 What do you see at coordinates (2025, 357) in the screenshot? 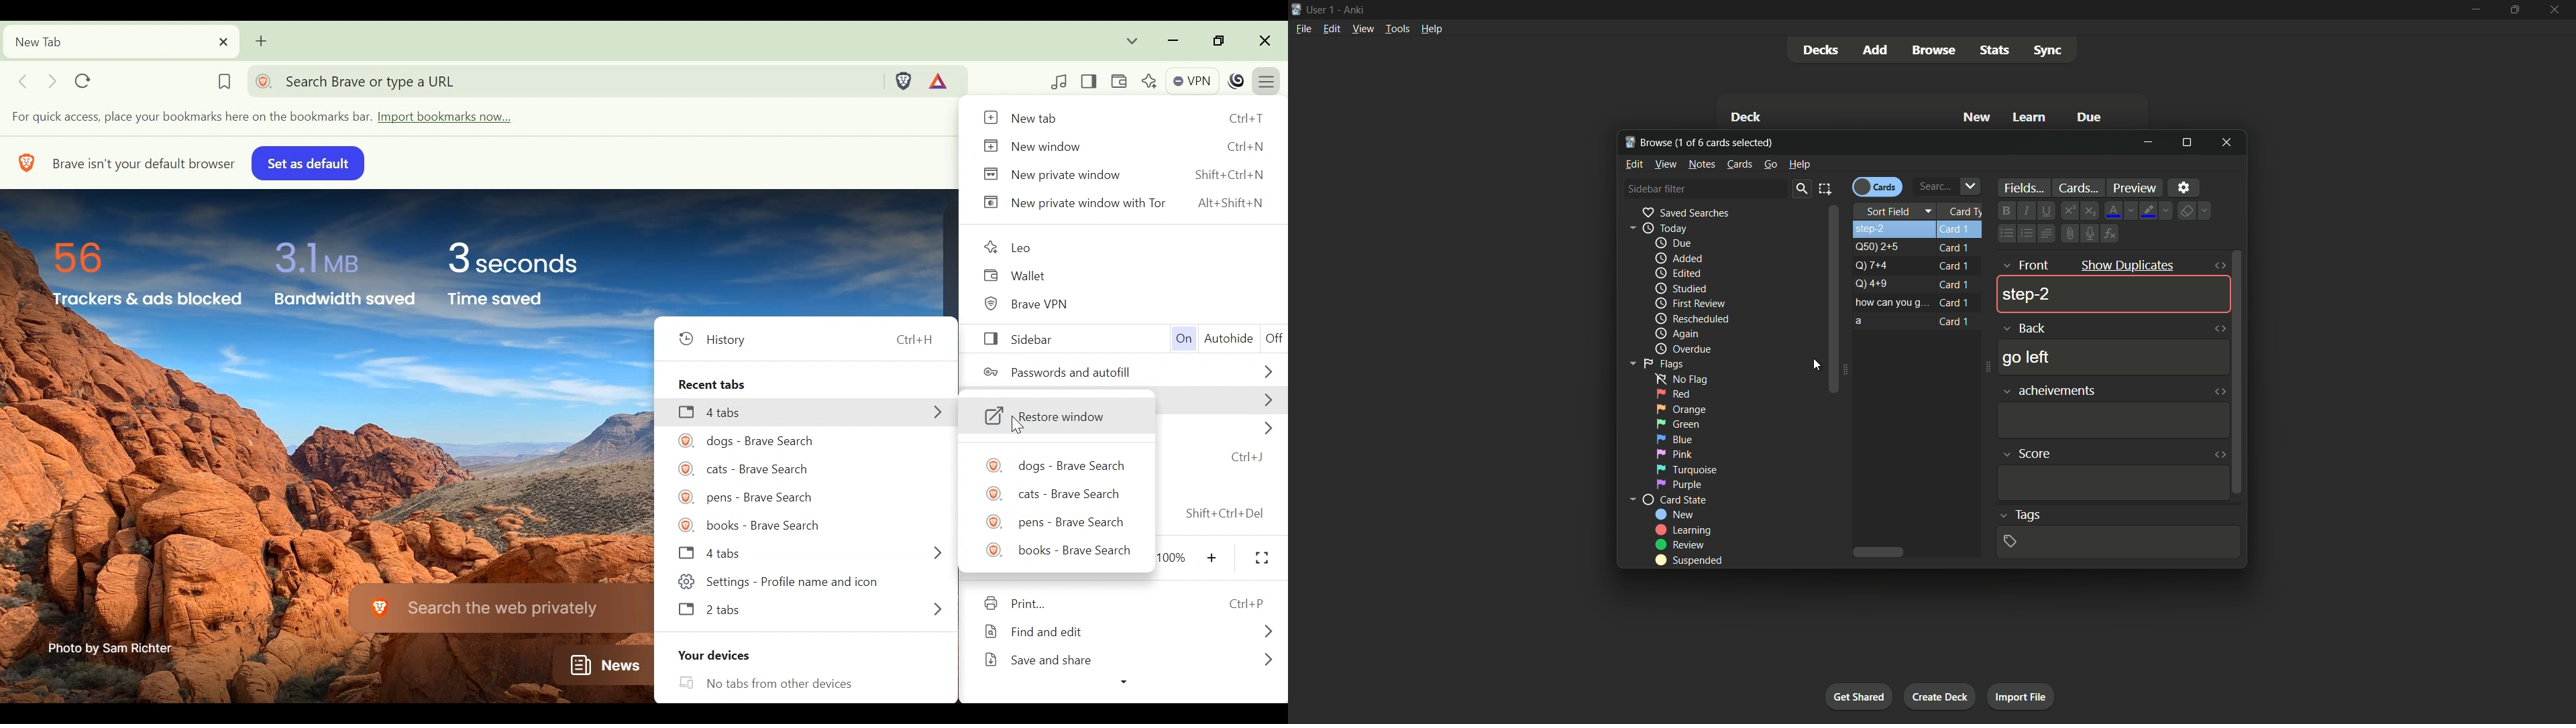
I see `Go left` at bounding box center [2025, 357].